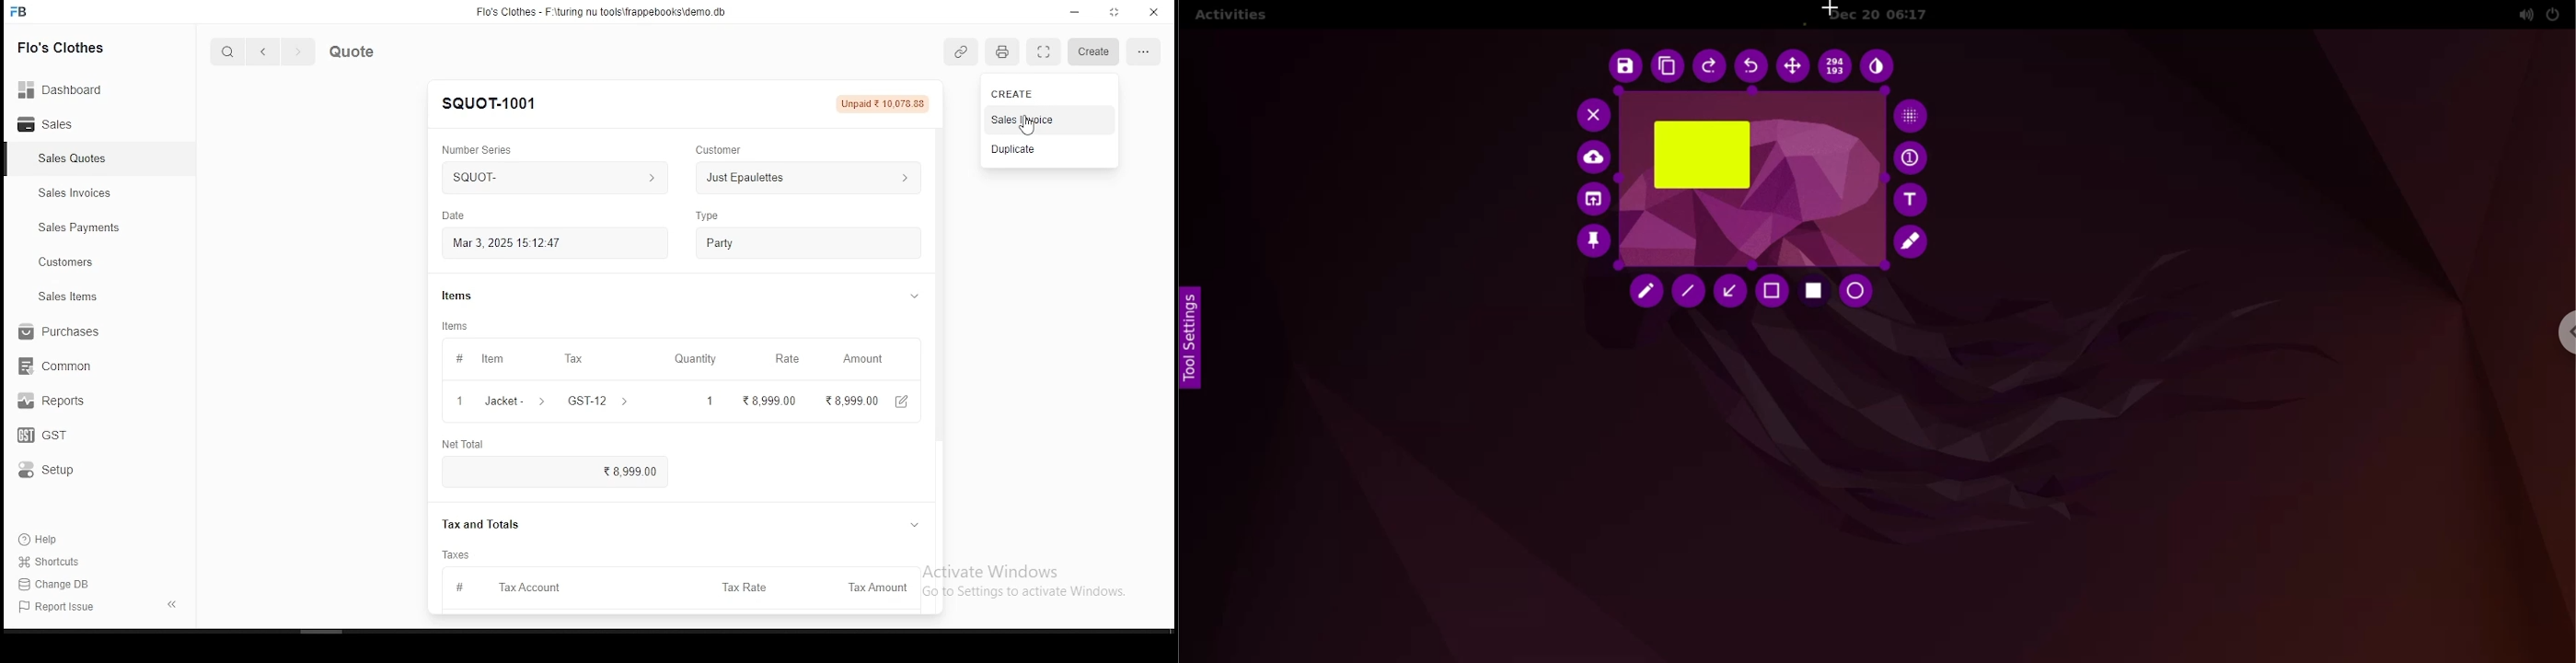  I want to click on Tax and Totals, so click(489, 526).